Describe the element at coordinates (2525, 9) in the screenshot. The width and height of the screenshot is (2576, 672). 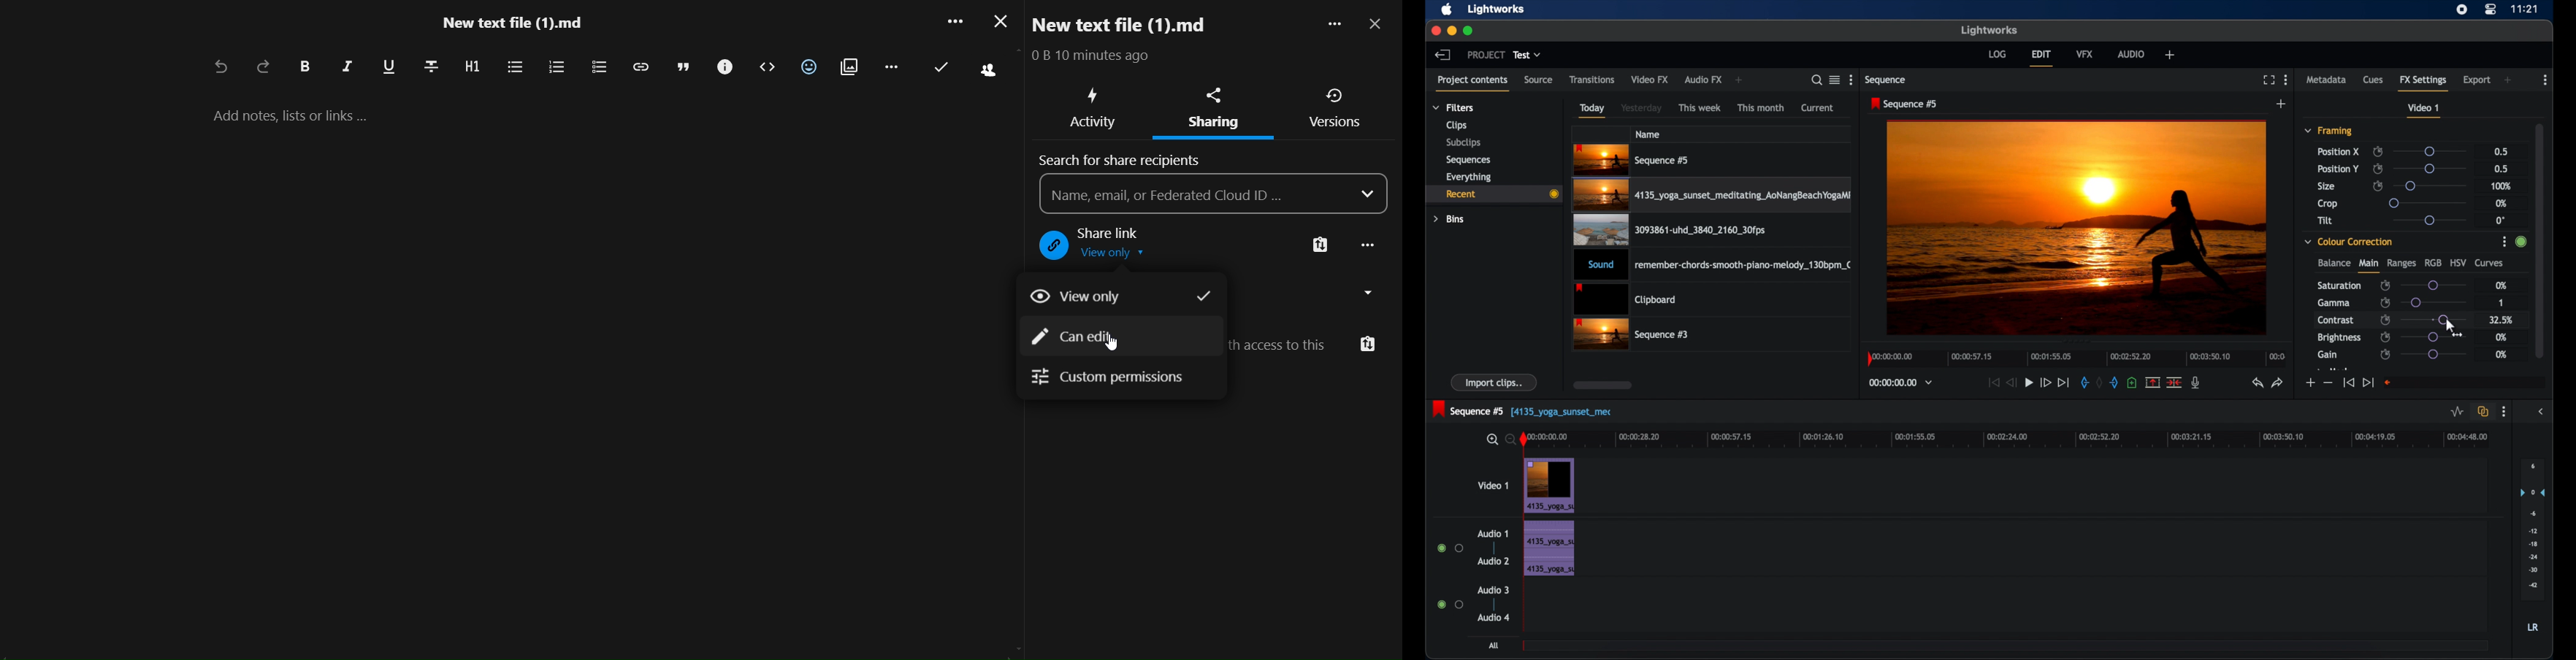
I see `time` at that location.